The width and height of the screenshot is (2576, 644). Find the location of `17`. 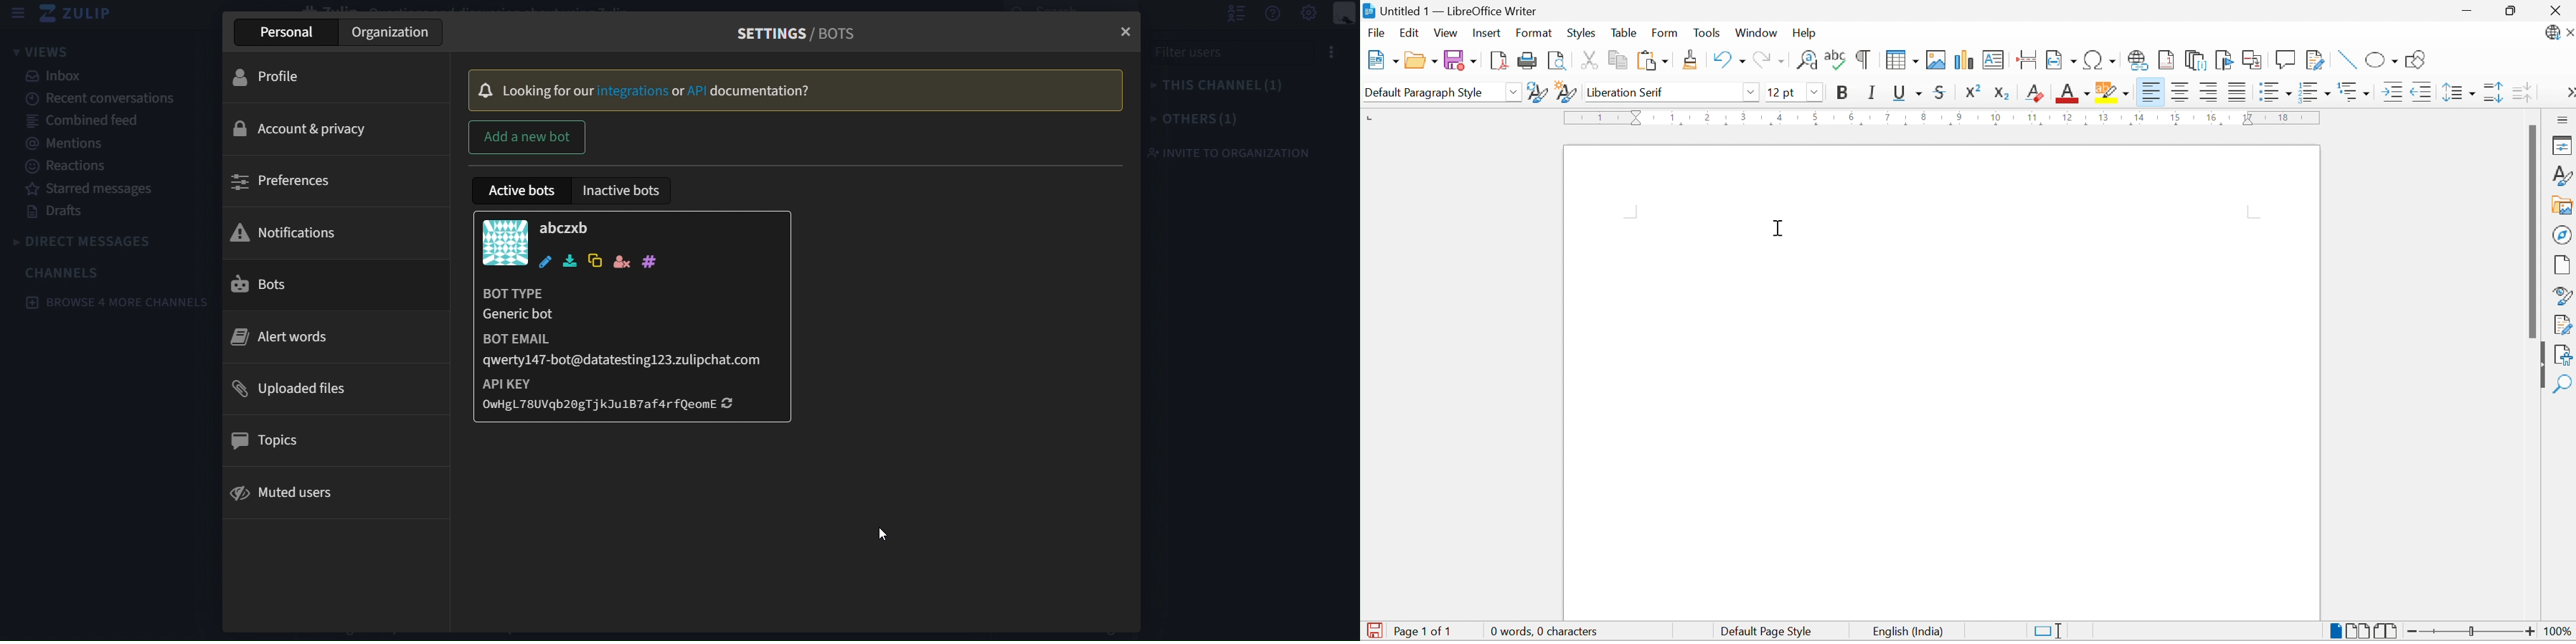

17 is located at coordinates (2249, 117).